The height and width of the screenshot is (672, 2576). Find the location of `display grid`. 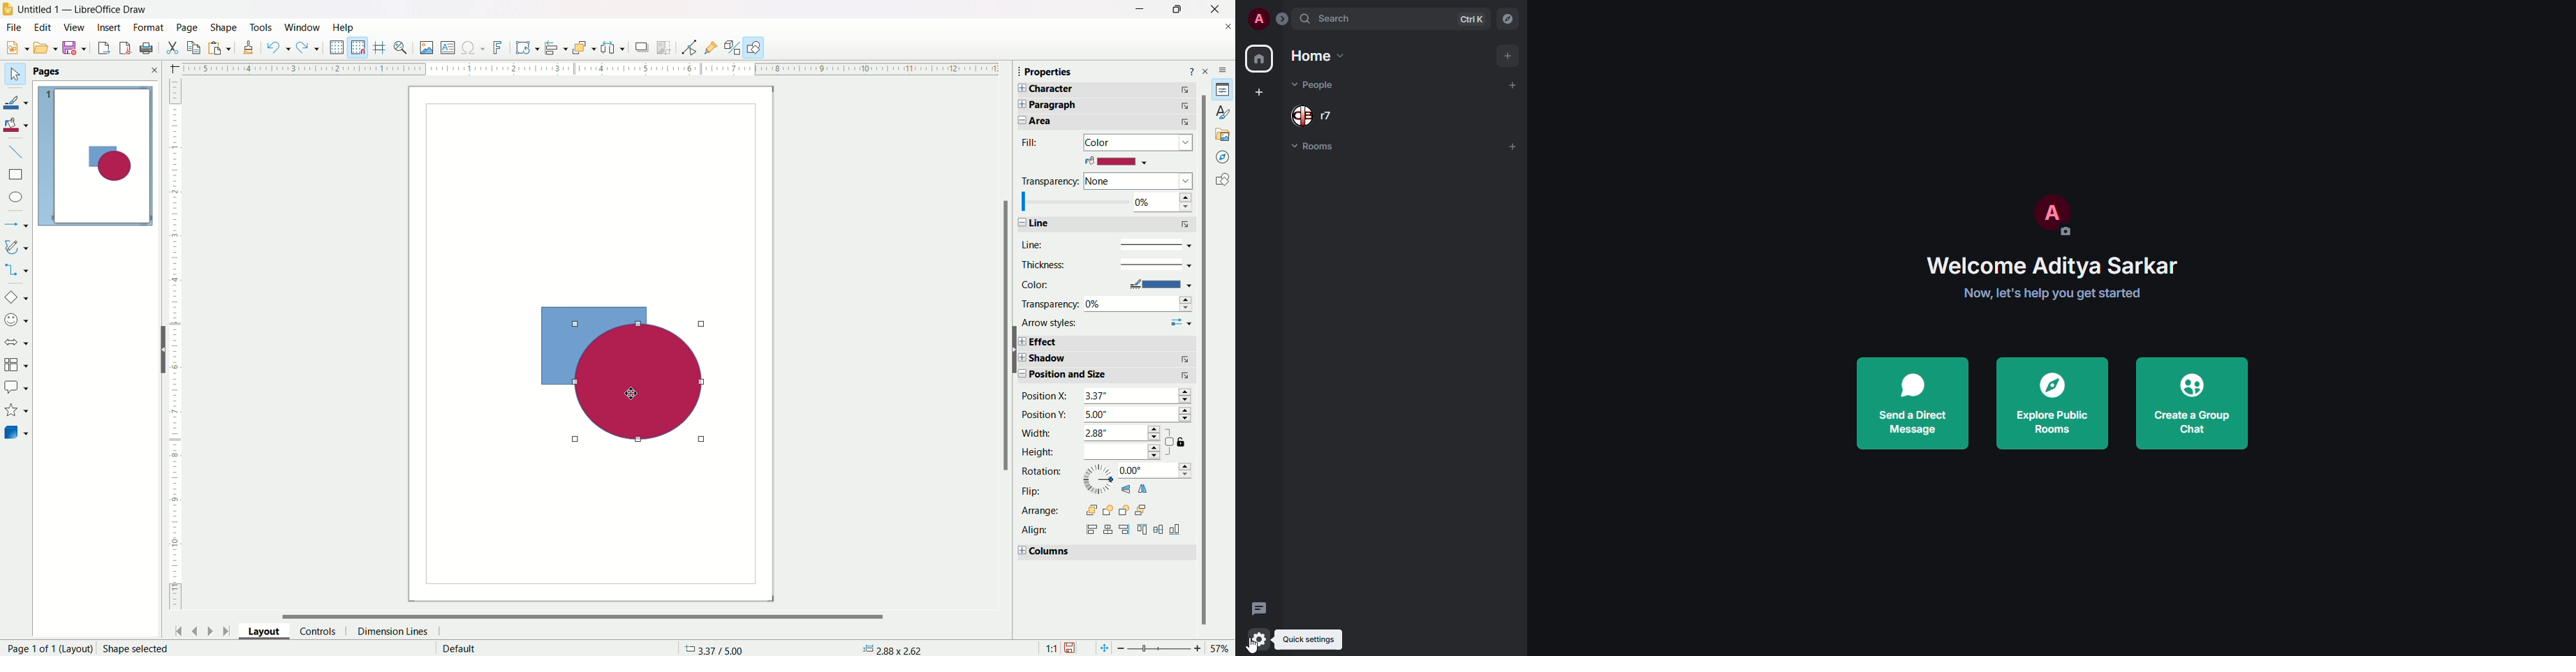

display grid is located at coordinates (337, 48).